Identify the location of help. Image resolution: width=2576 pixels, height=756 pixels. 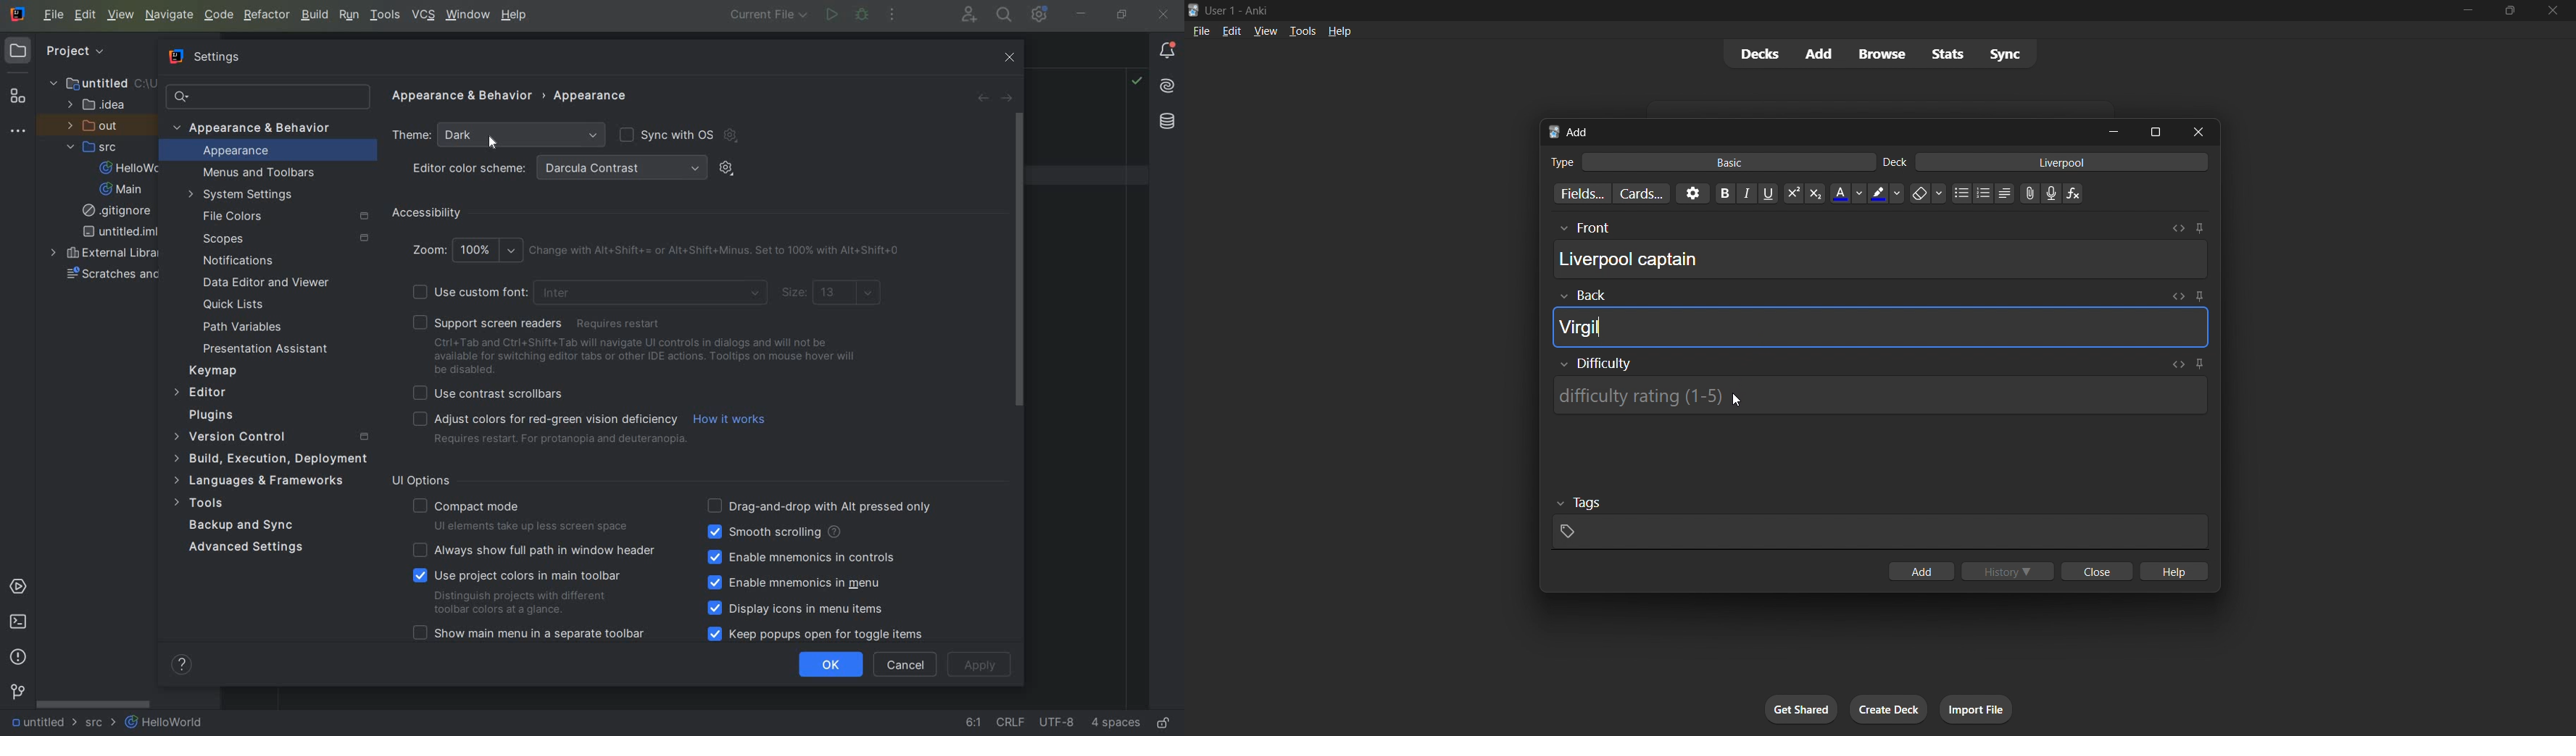
(2172, 571).